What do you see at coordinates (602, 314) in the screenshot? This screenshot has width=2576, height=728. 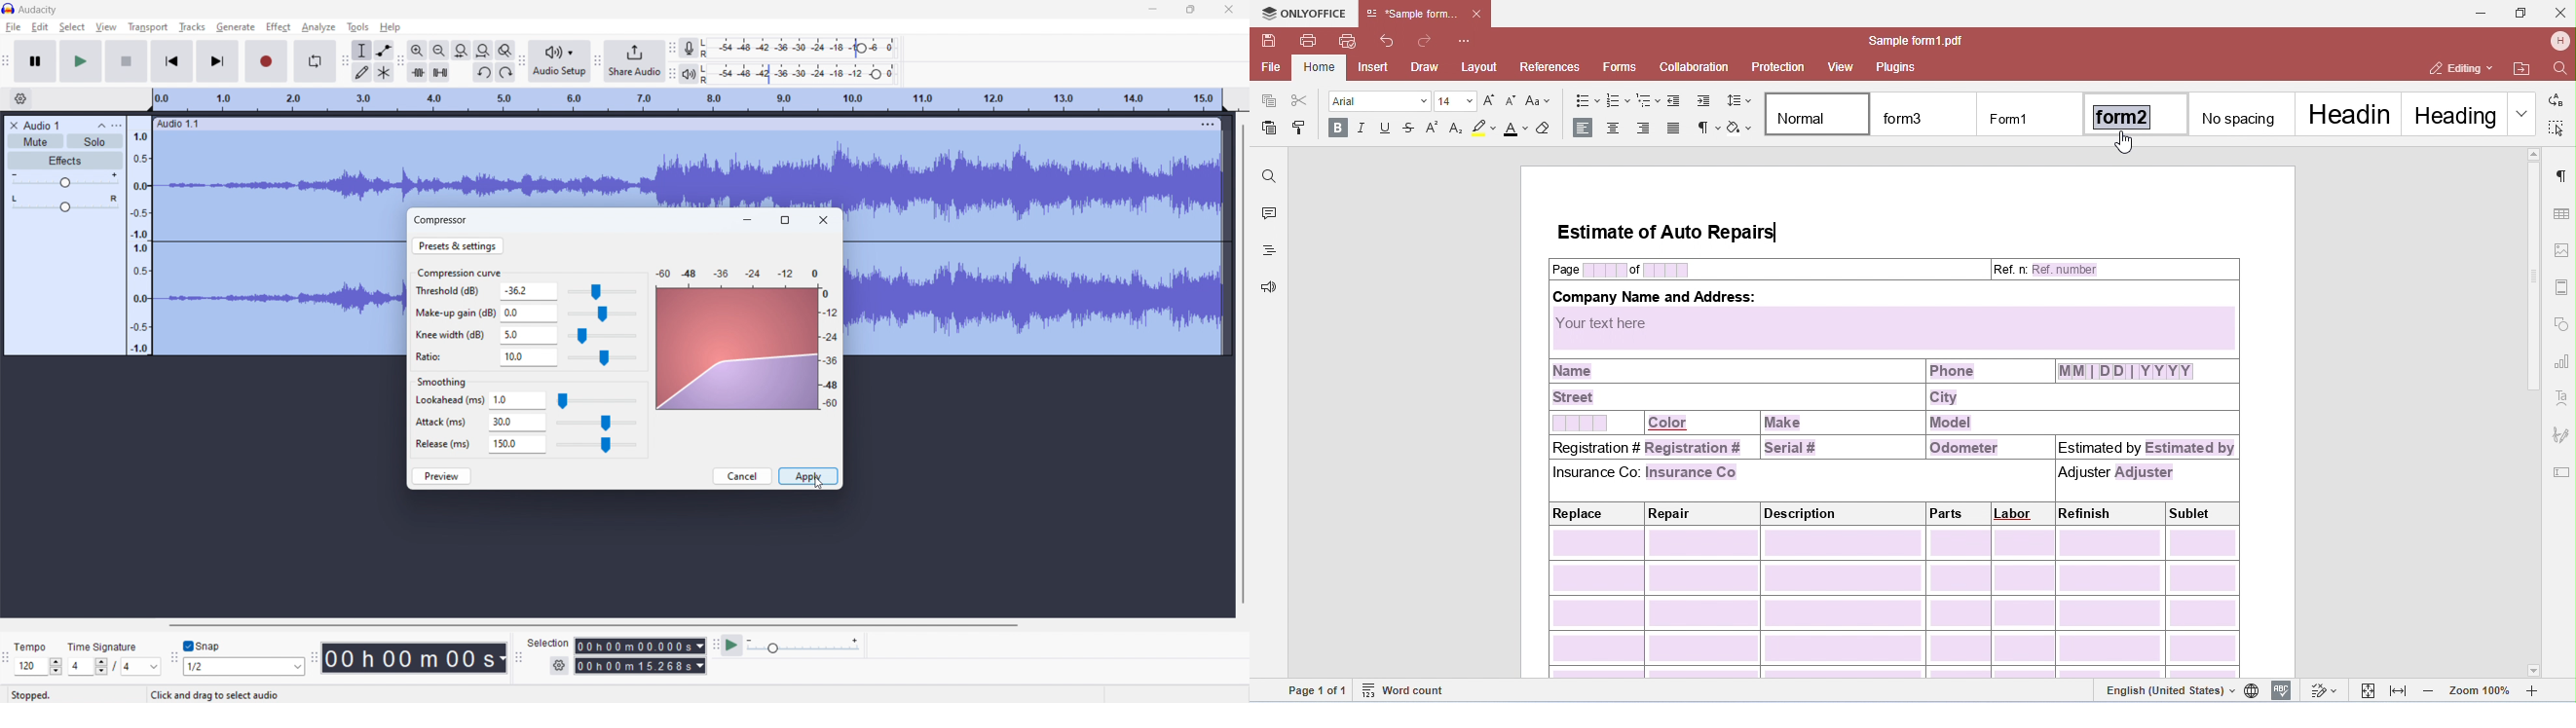 I see `make-up gain threshold` at bounding box center [602, 314].